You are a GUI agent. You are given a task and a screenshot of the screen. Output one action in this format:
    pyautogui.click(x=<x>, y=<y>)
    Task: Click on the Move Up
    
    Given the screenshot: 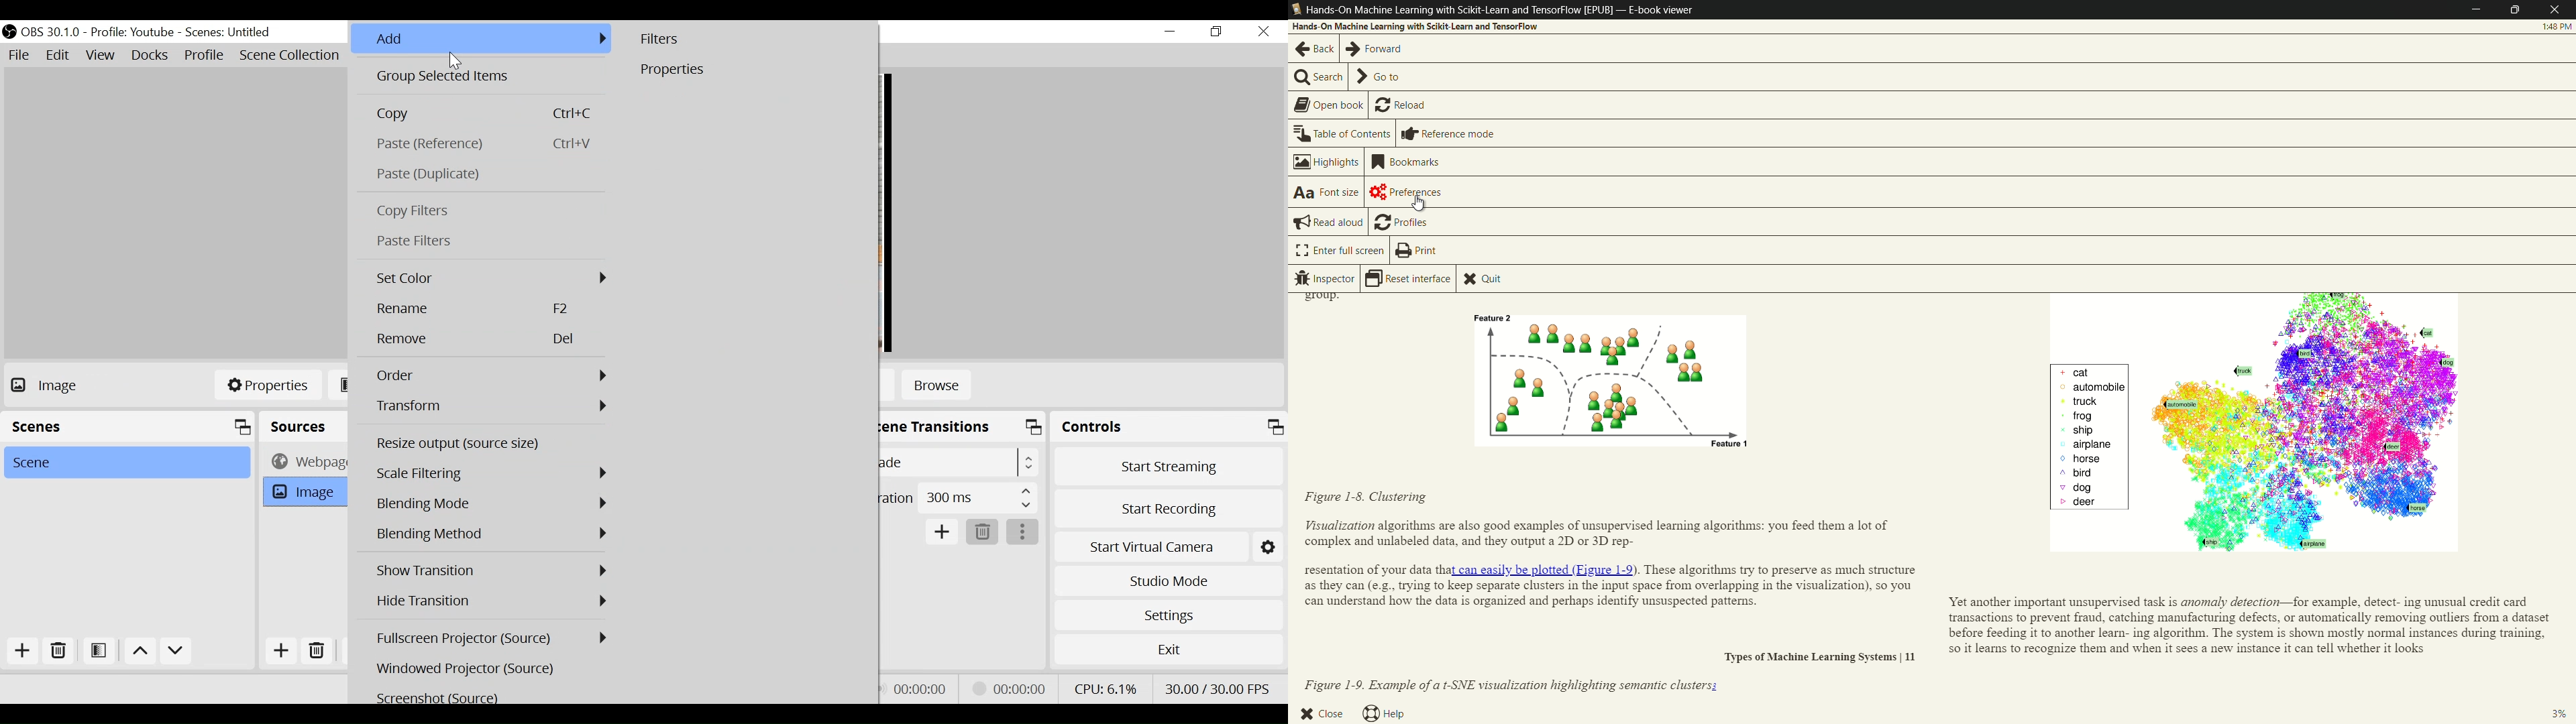 What is the action you would take?
    pyautogui.click(x=139, y=652)
    